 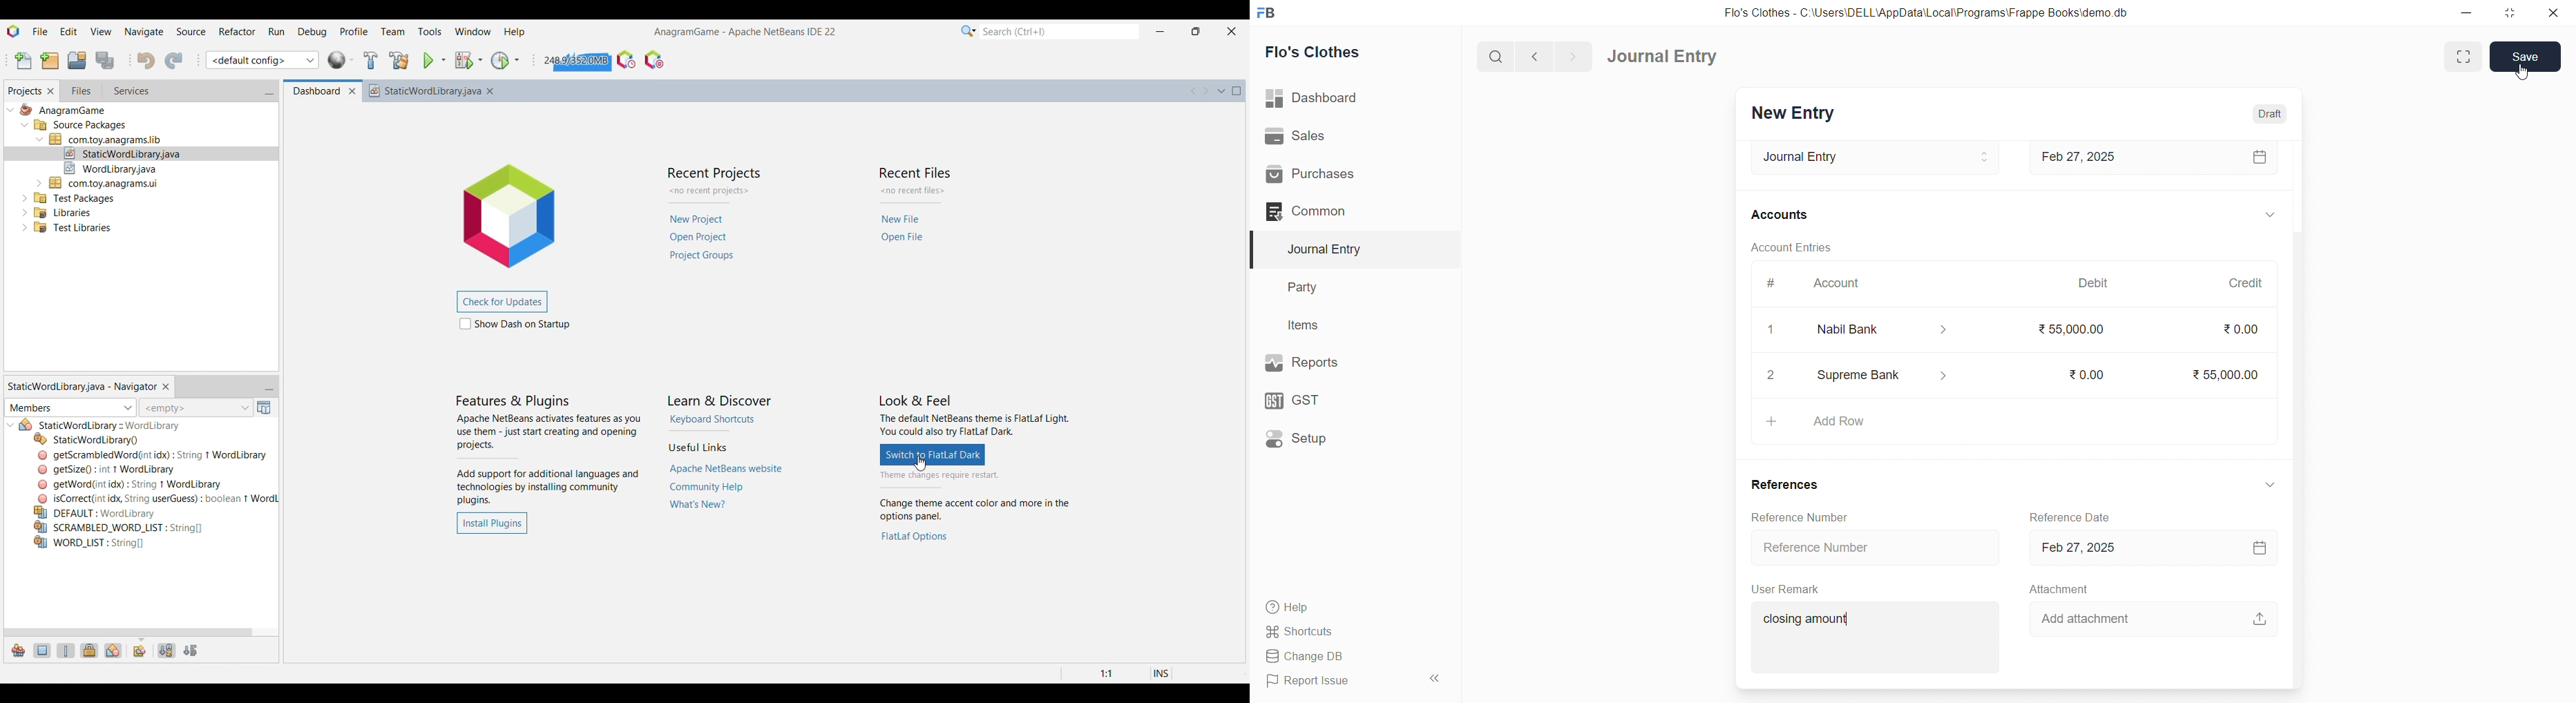 I want to click on ₹0.00, so click(x=2238, y=329).